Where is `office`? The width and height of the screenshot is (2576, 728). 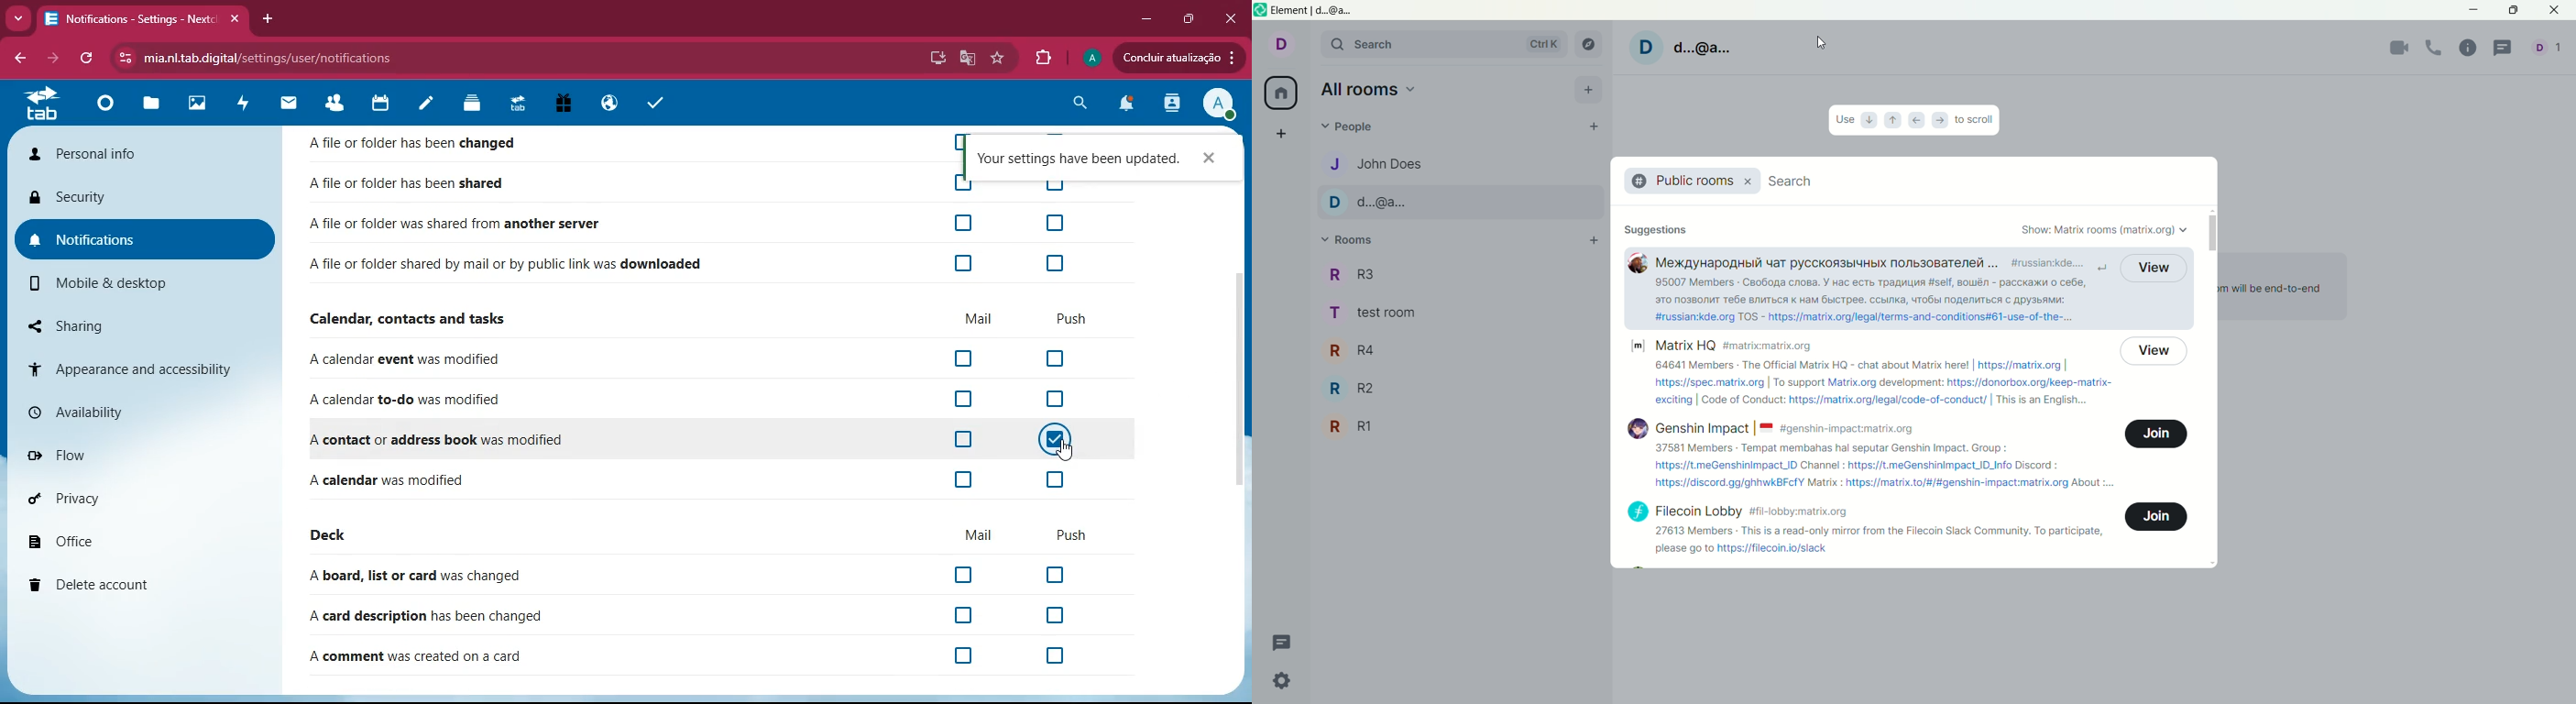
office is located at coordinates (131, 536).